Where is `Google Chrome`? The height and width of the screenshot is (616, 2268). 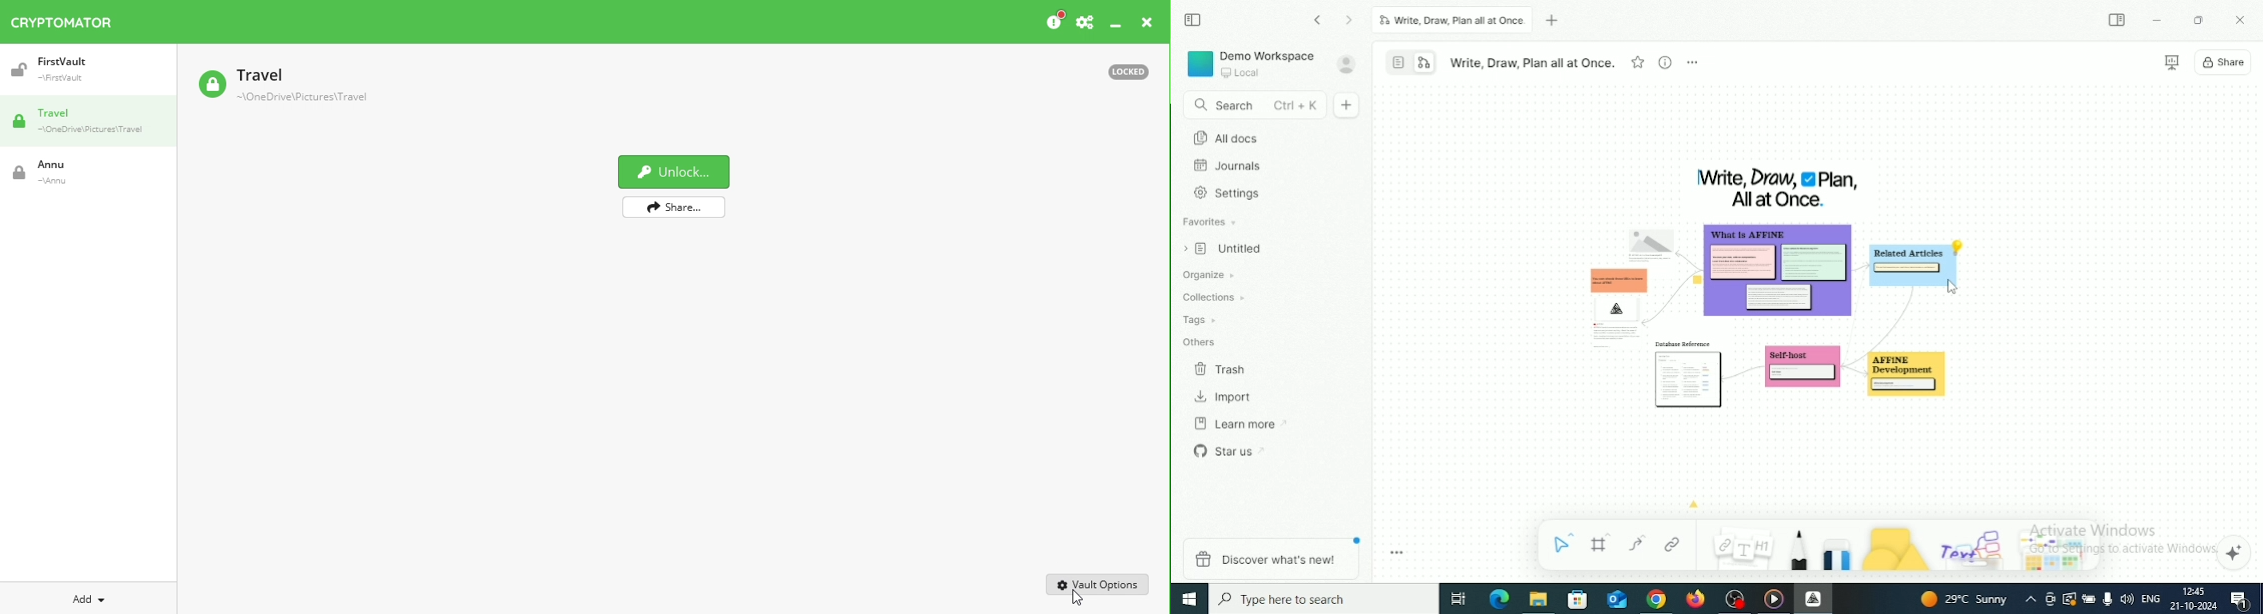 Google Chrome is located at coordinates (1656, 600).